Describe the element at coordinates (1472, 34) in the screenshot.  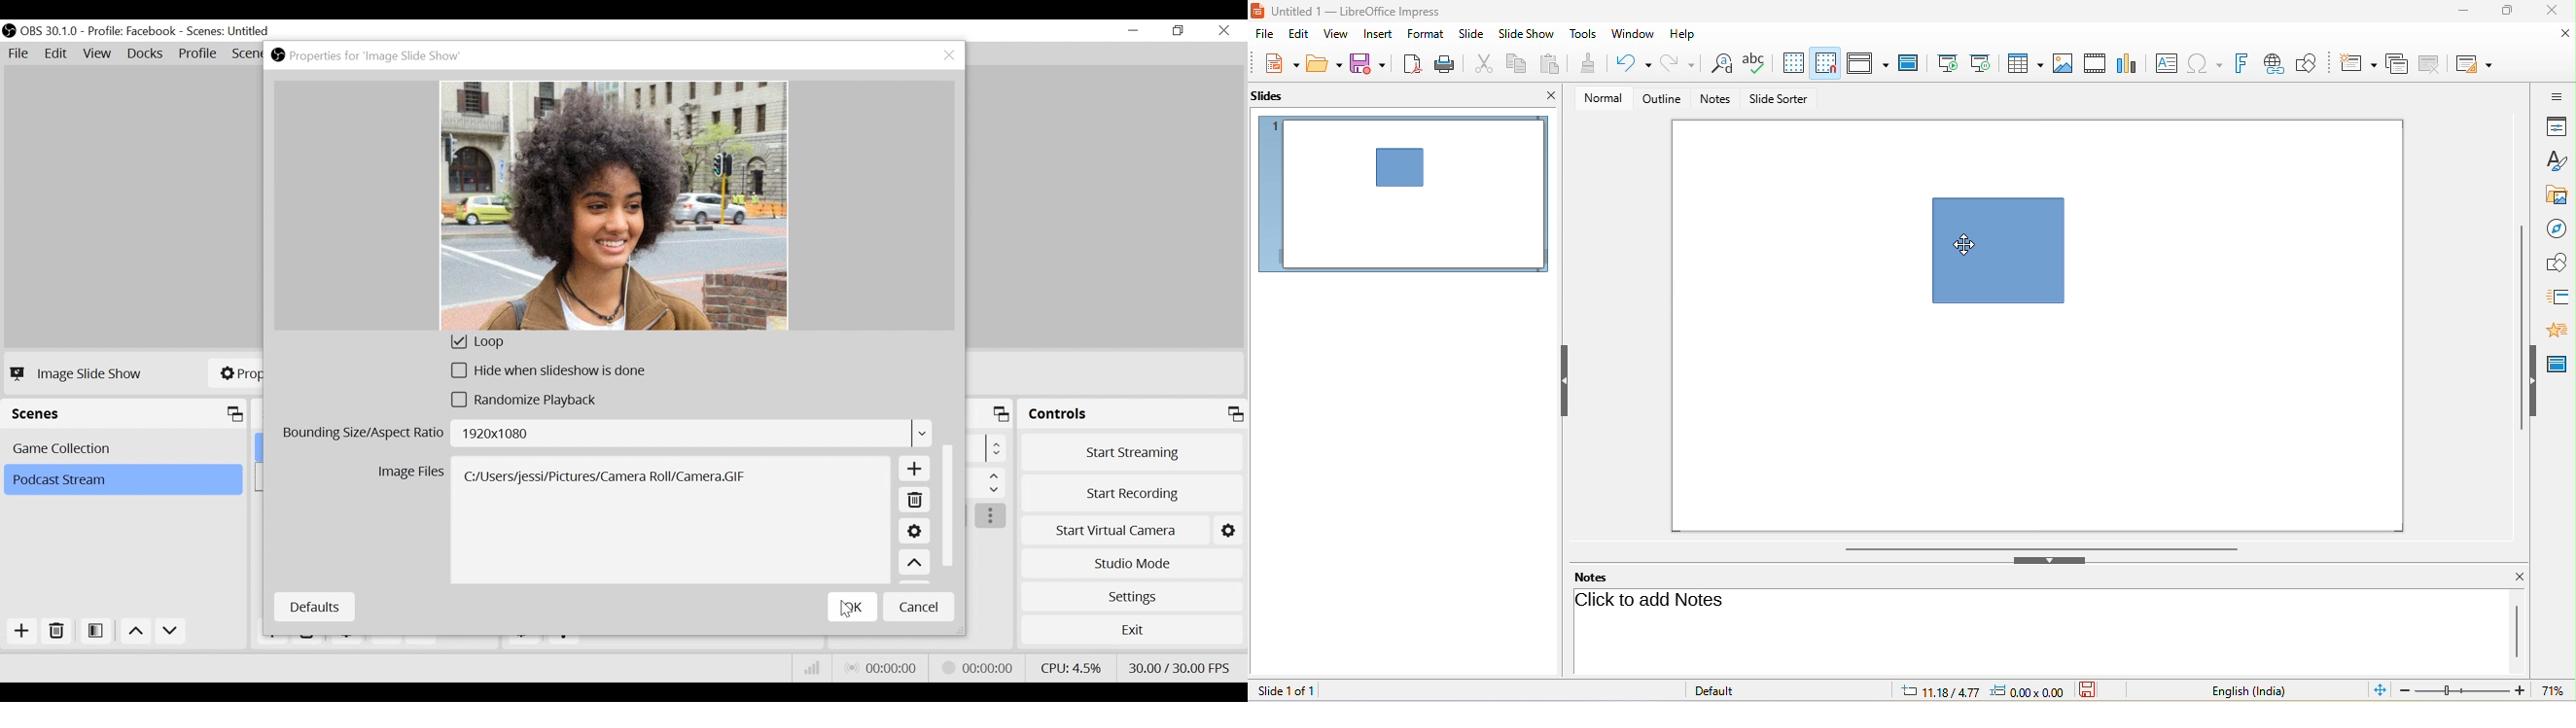
I see `slide` at that location.